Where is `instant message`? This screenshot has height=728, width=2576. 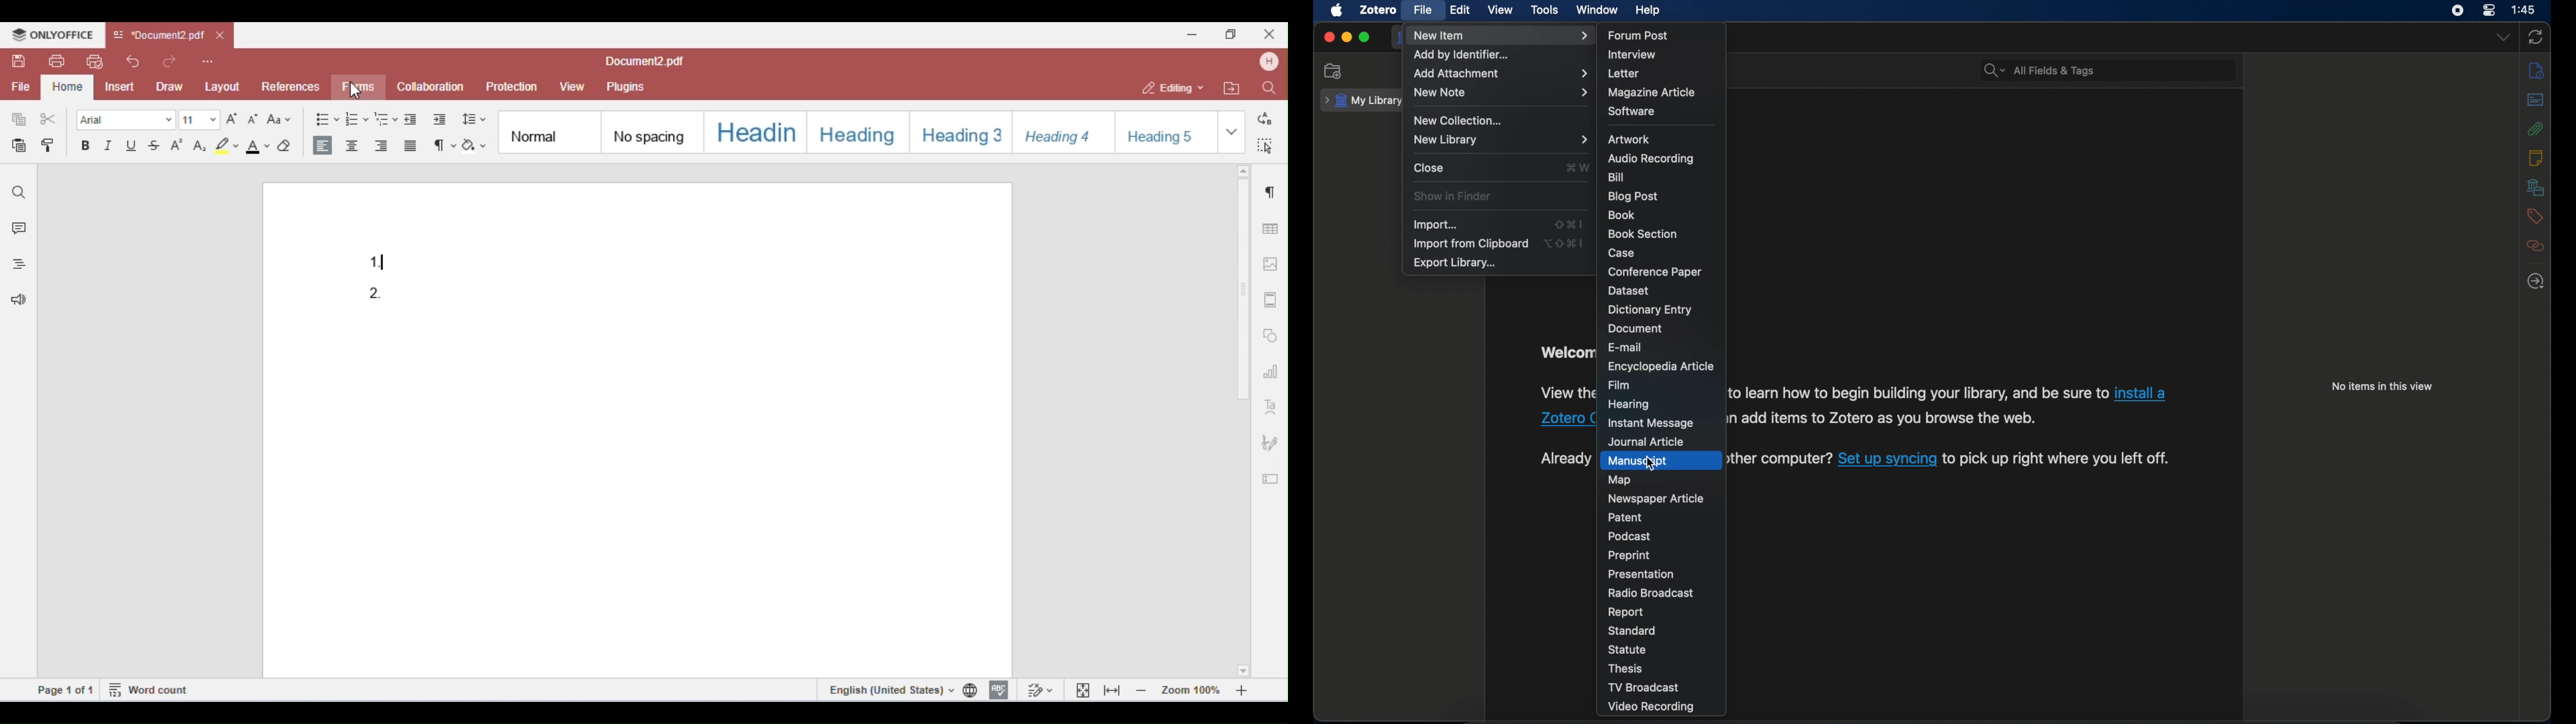 instant message is located at coordinates (1650, 422).